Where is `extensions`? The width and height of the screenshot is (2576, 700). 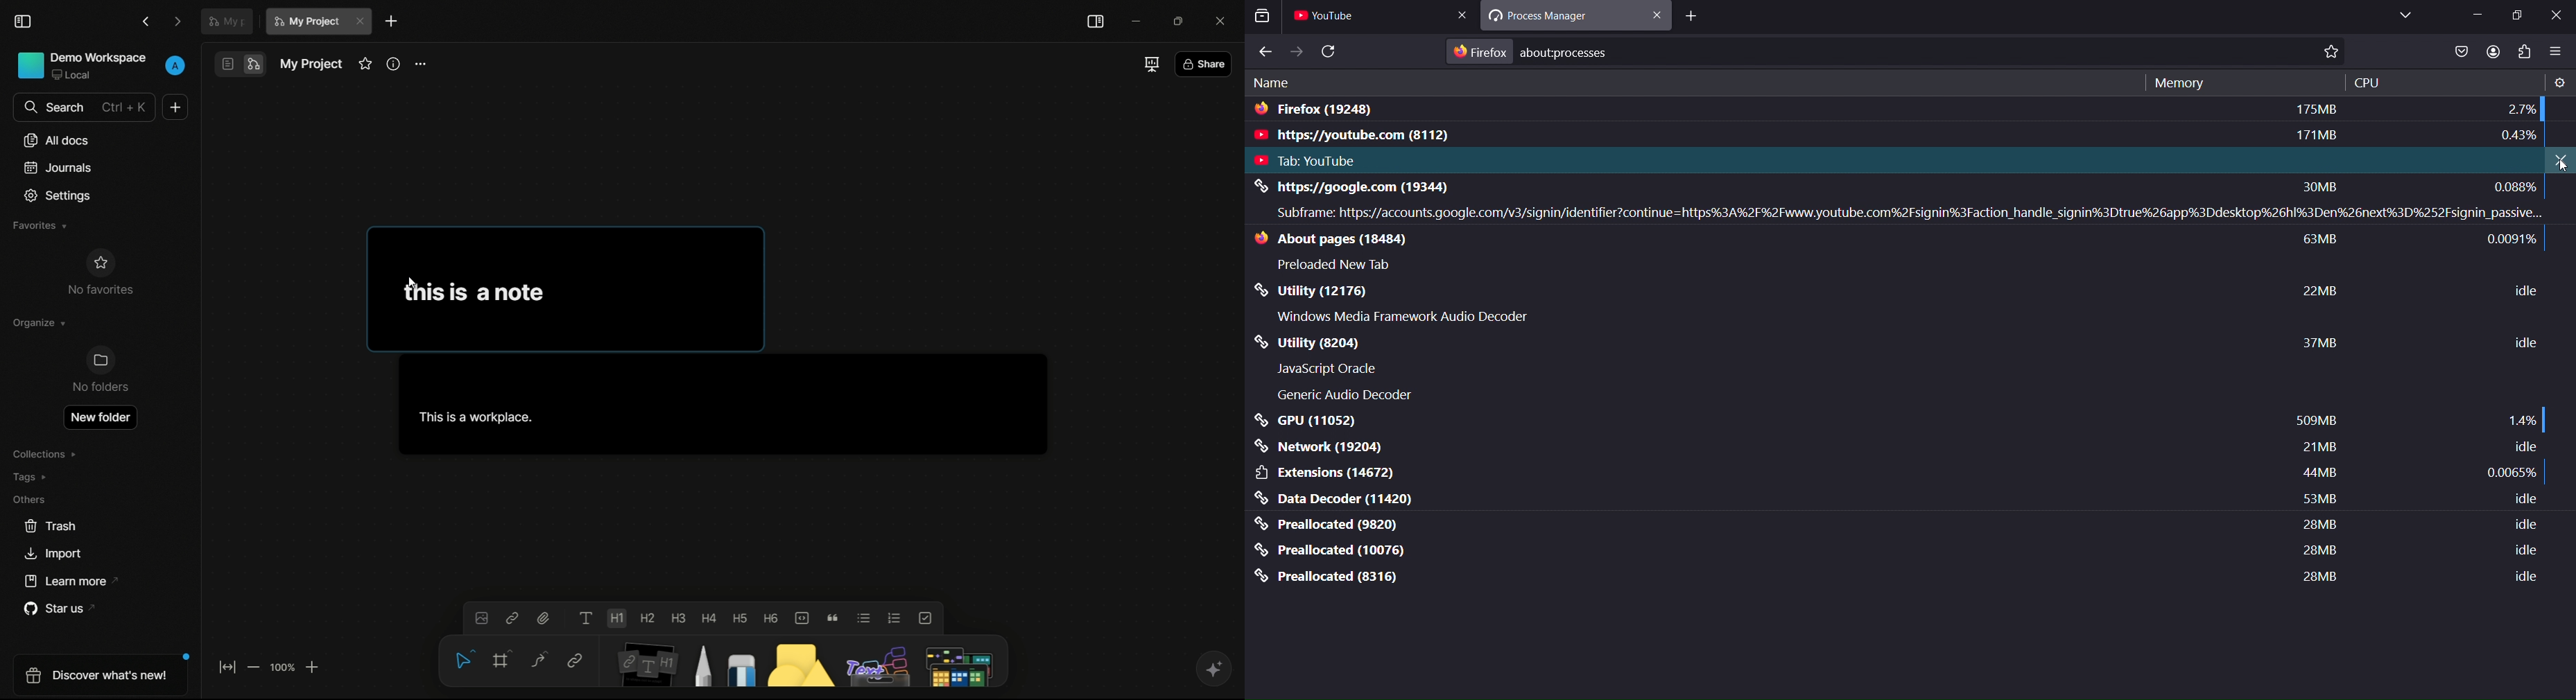 extensions is located at coordinates (2527, 52).